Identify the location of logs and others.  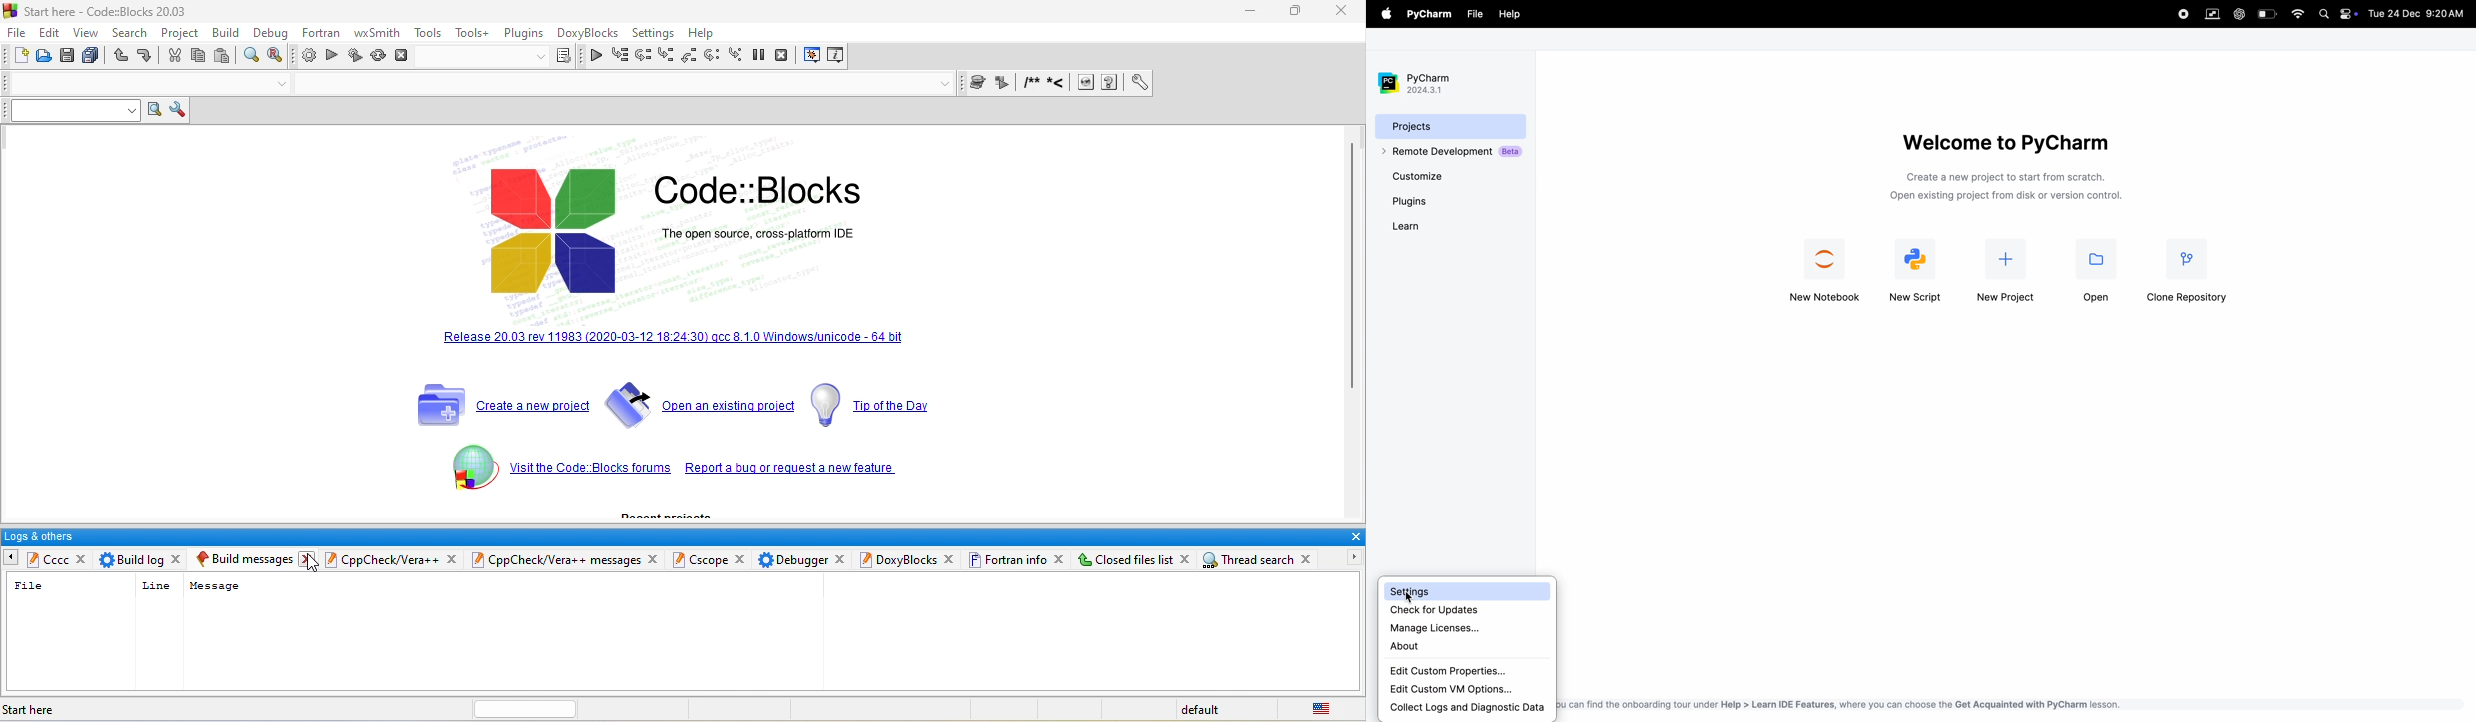
(668, 536).